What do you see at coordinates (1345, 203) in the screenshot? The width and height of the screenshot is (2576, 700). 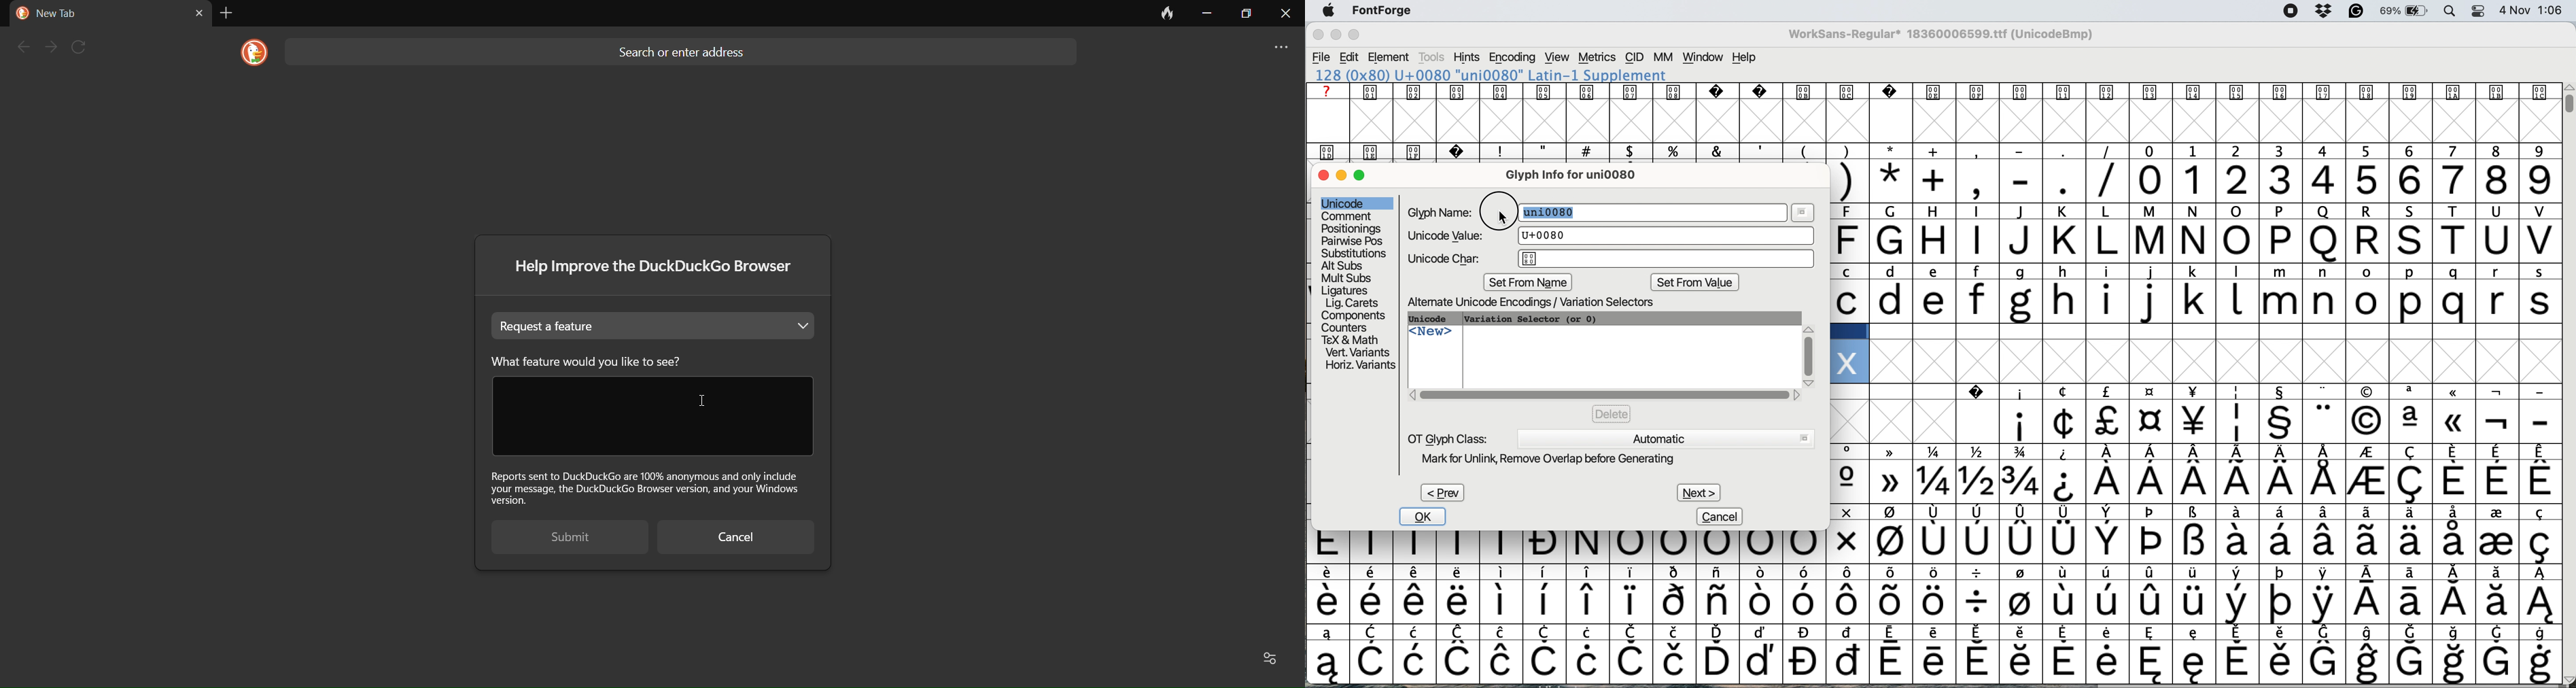 I see `unicode` at bounding box center [1345, 203].